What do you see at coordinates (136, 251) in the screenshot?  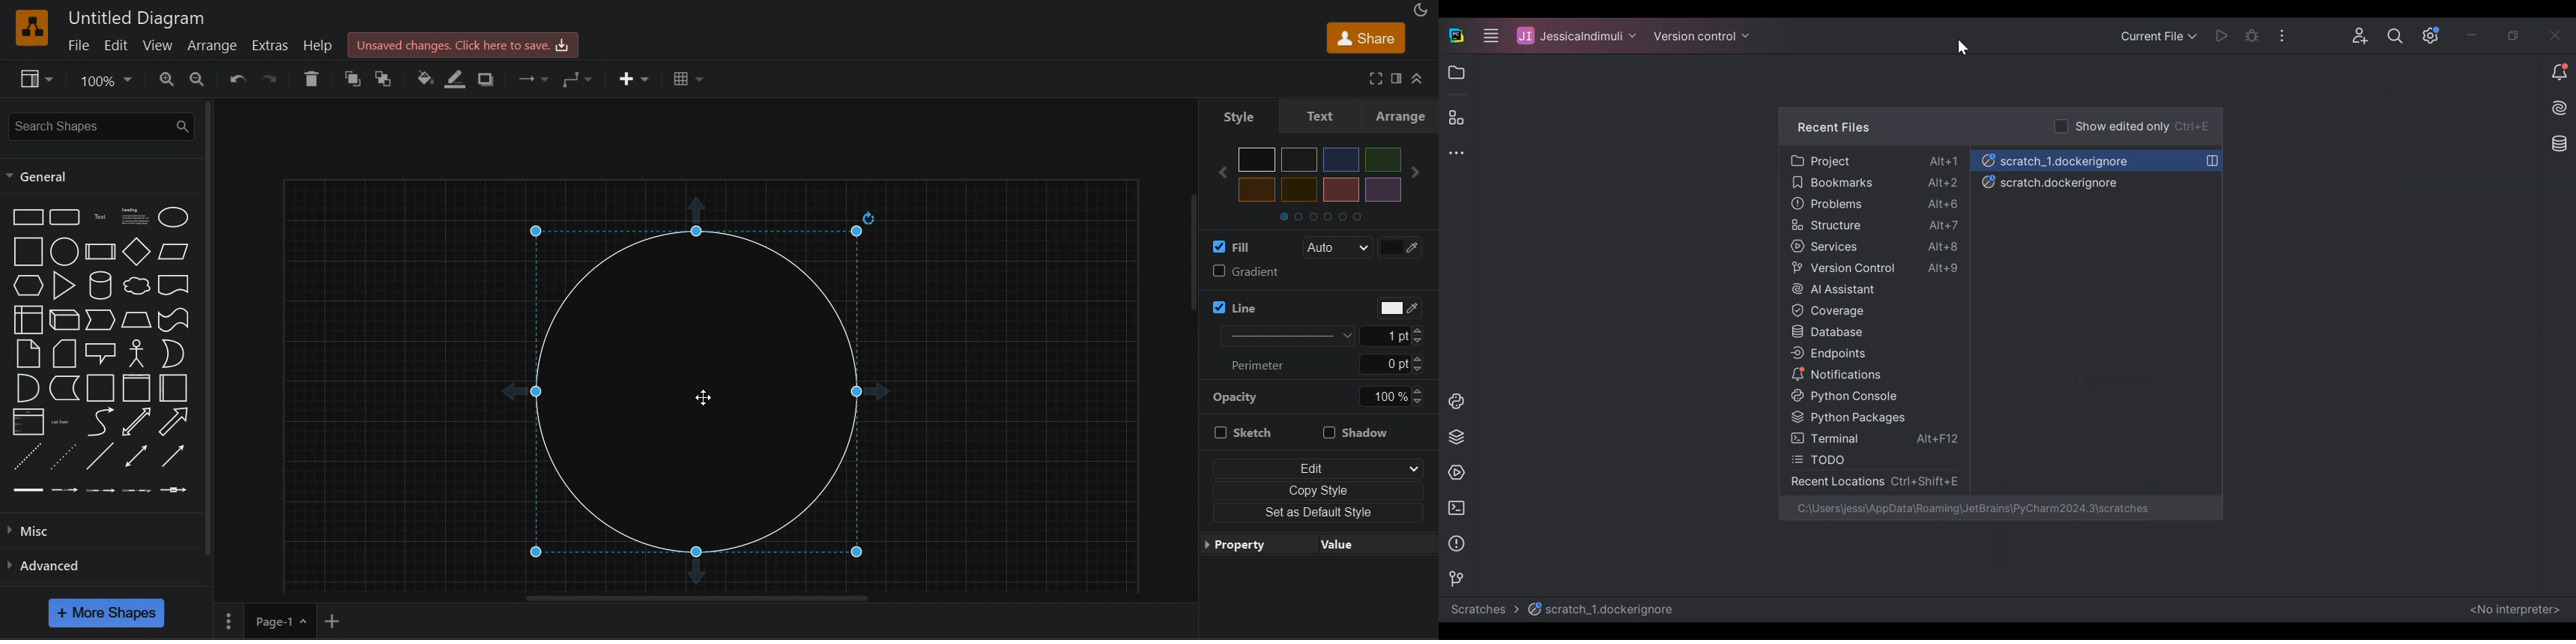 I see `diamond` at bounding box center [136, 251].